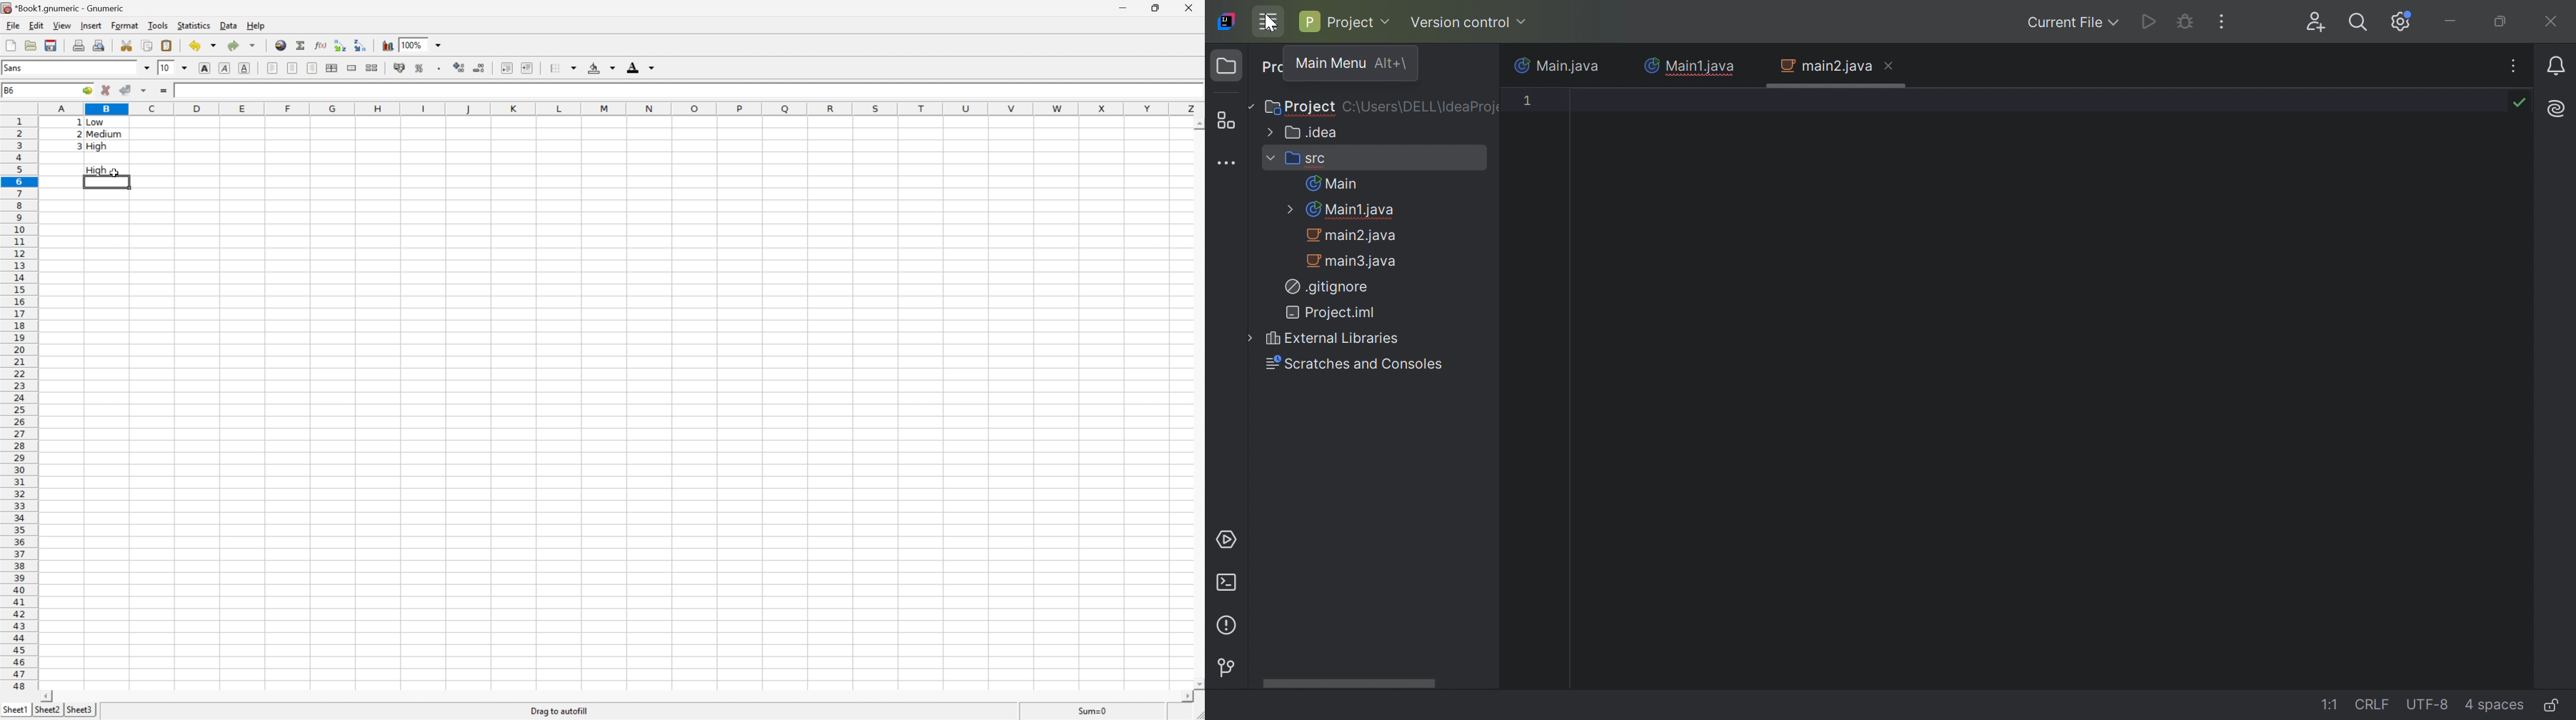 This screenshot has height=728, width=2576. What do you see at coordinates (418, 68) in the screenshot?
I see `Format the selection as percentage` at bounding box center [418, 68].